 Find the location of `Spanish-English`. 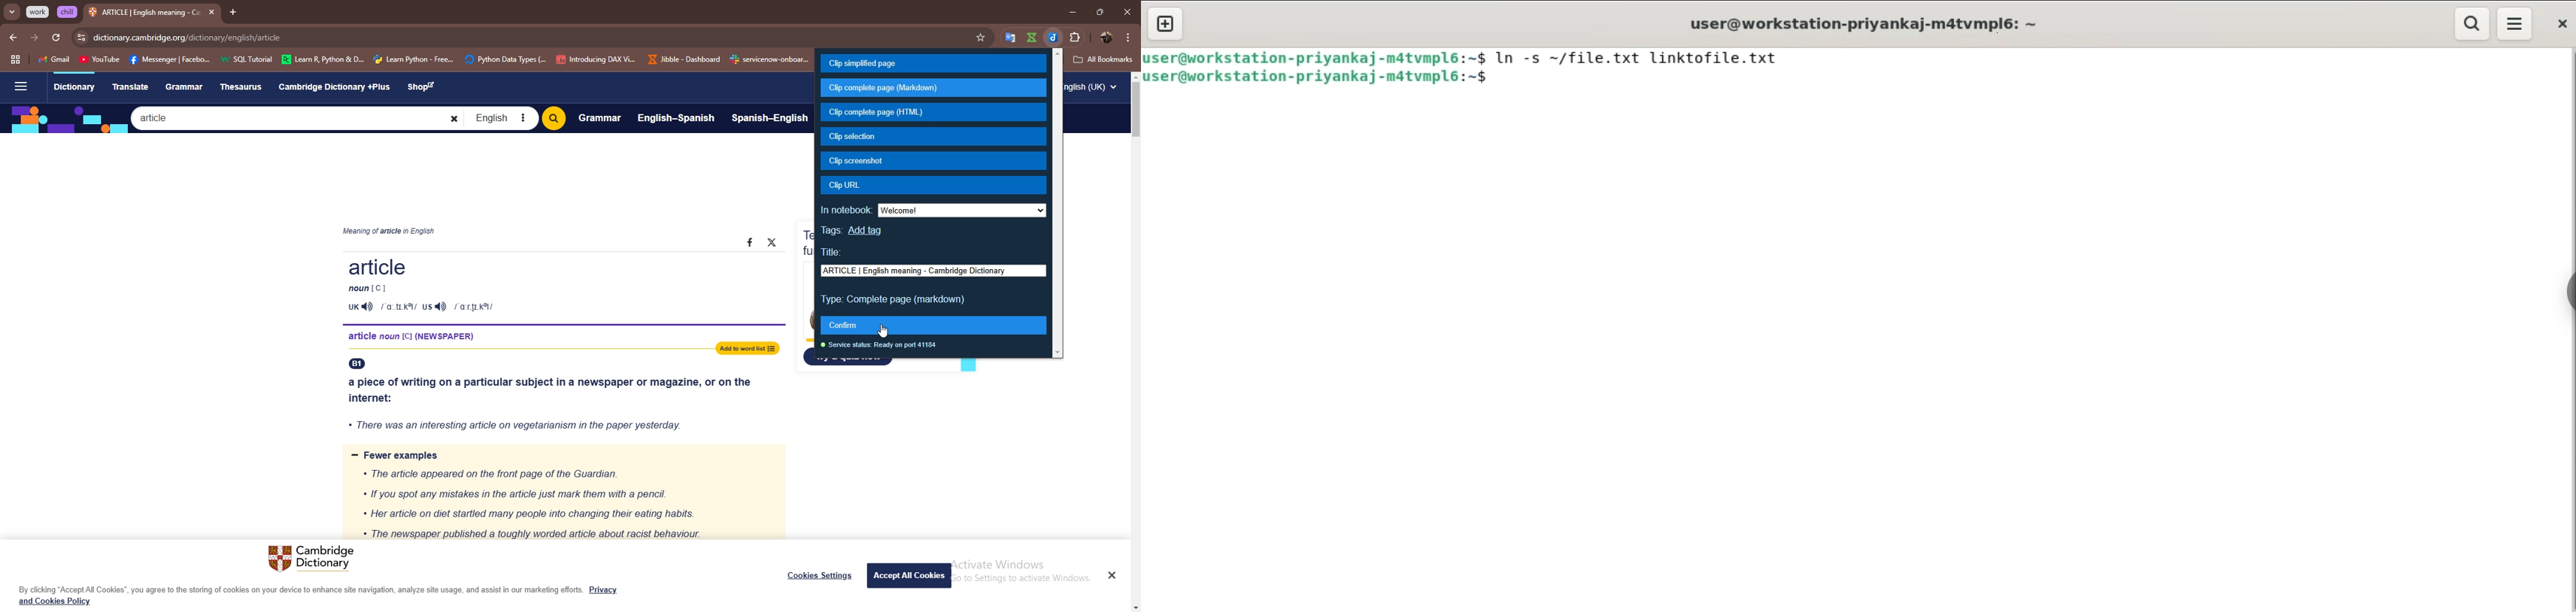

Spanish-English is located at coordinates (770, 119).